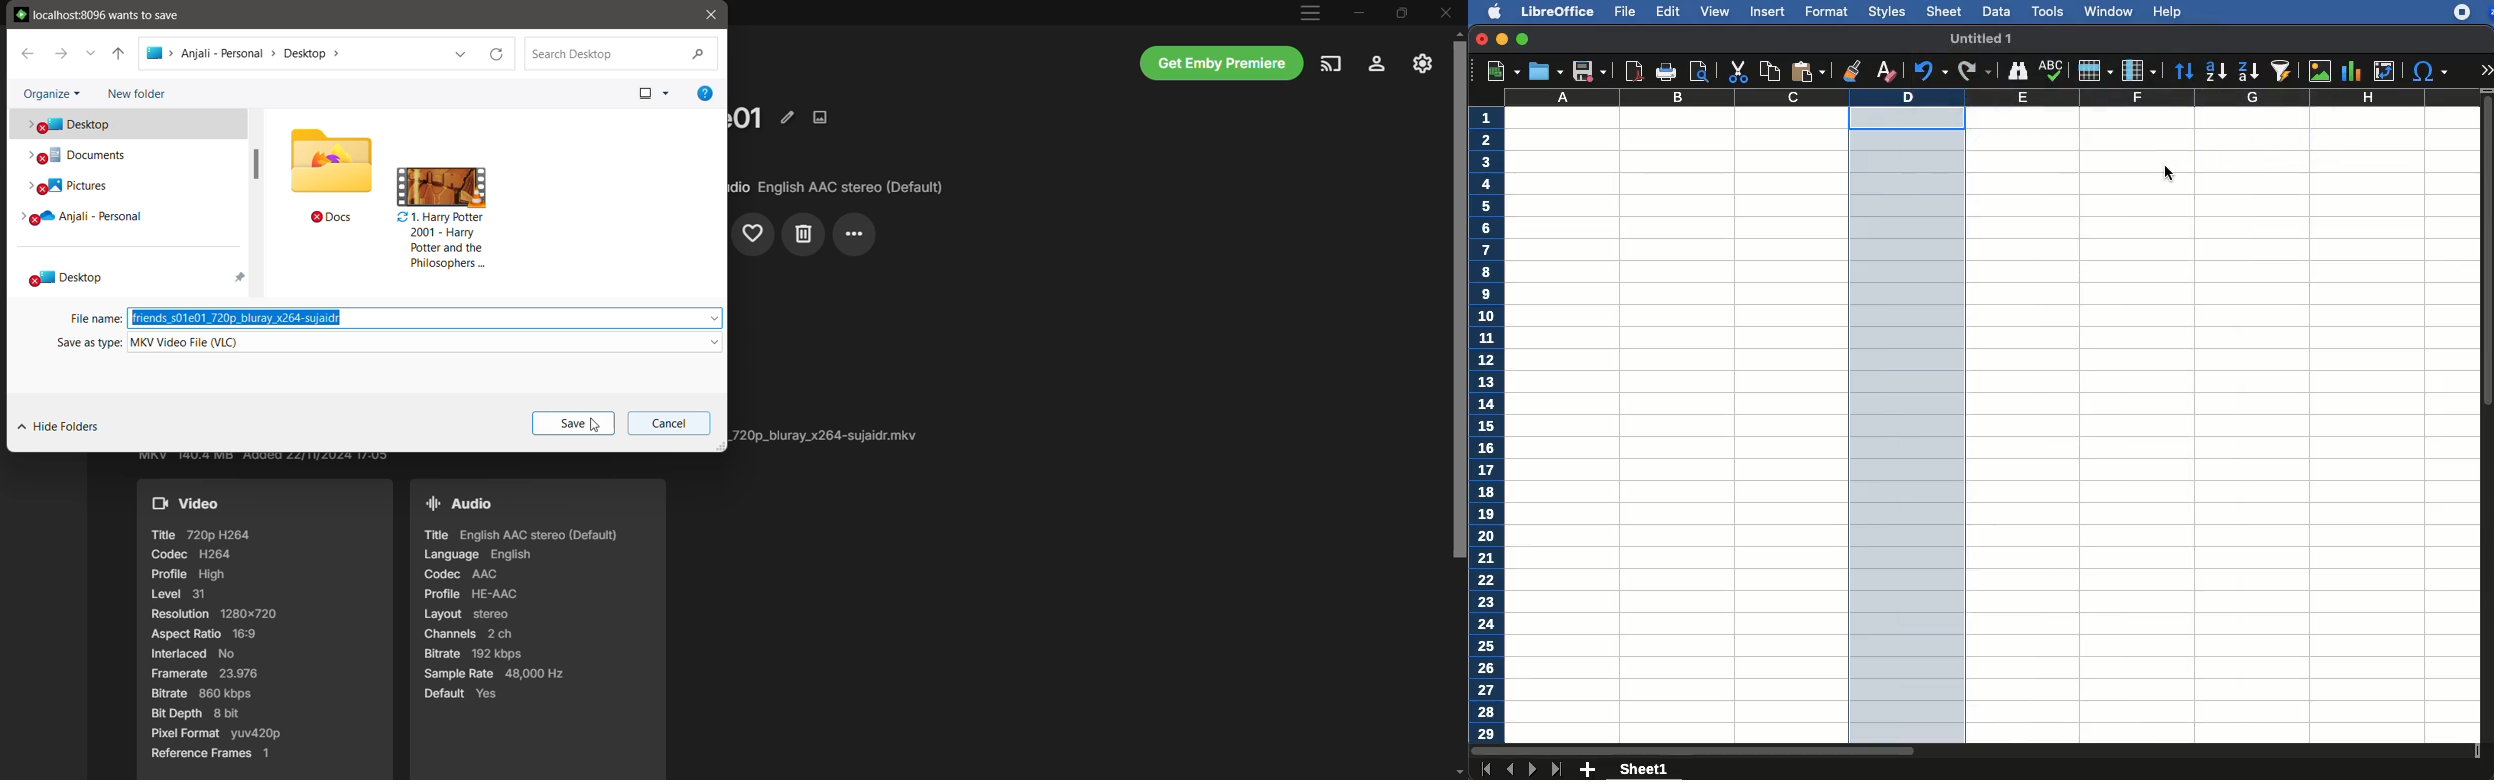 The image size is (2520, 784). What do you see at coordinates (1737, 71) in the screenshot?
I see `cut` at bounding box center [1737, 71].